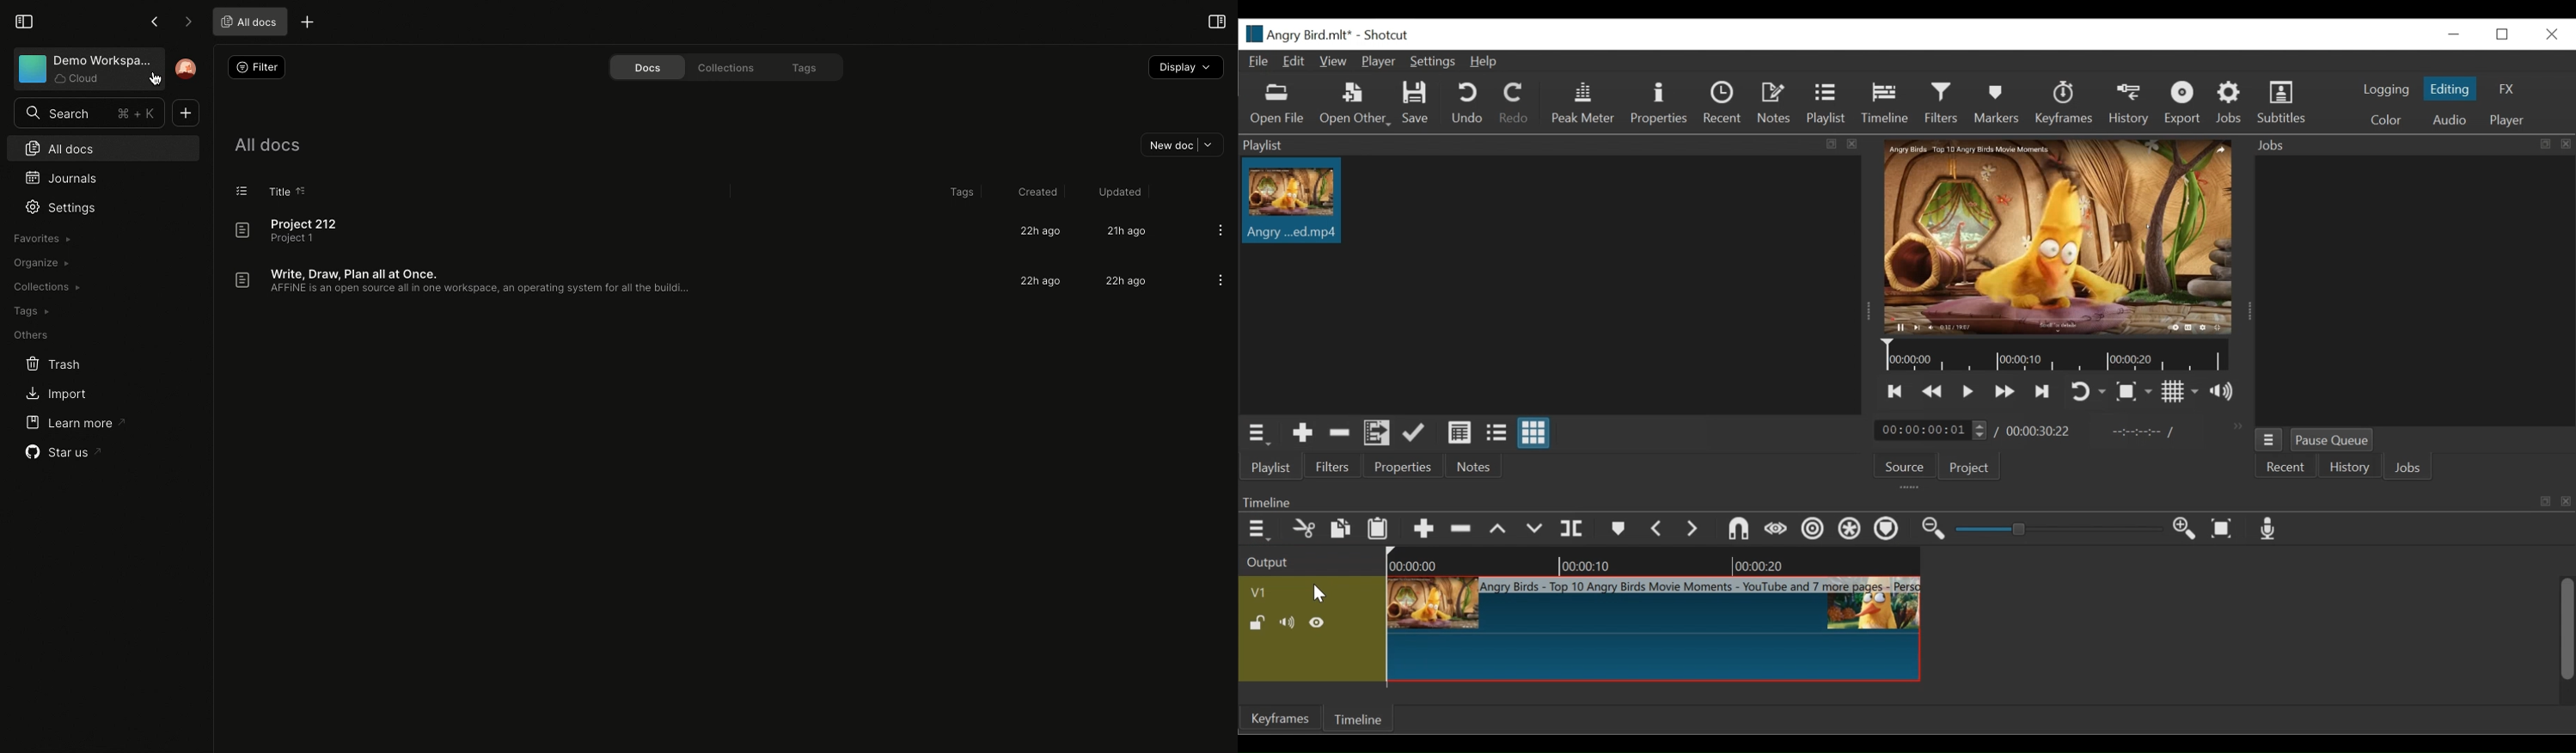 The width and height of the screenshot is (2576, 756). What do you see at coordinates (2185, 528) in the screenshot?
I see `Zoom timeline in` at bounding box center [2185, 528].